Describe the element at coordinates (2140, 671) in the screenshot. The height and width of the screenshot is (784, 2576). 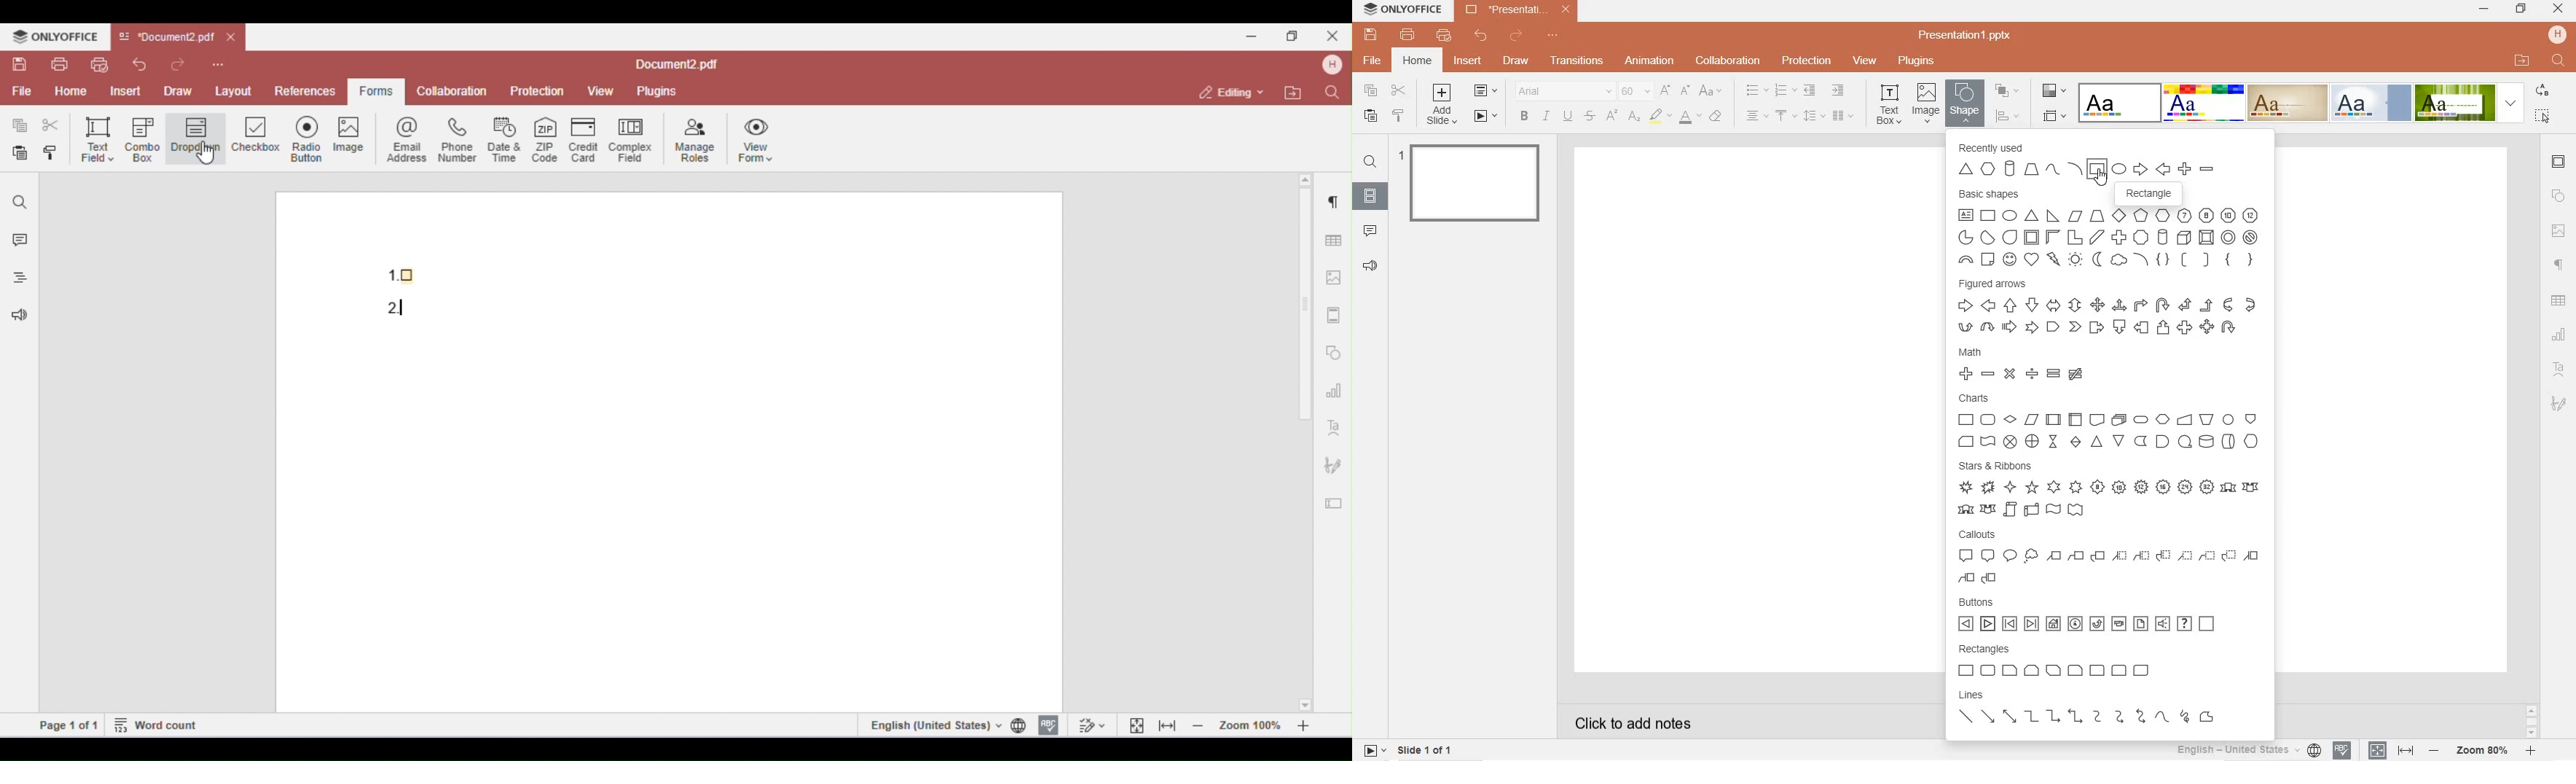
I see `Round diagonal corner rectangle` at that location.